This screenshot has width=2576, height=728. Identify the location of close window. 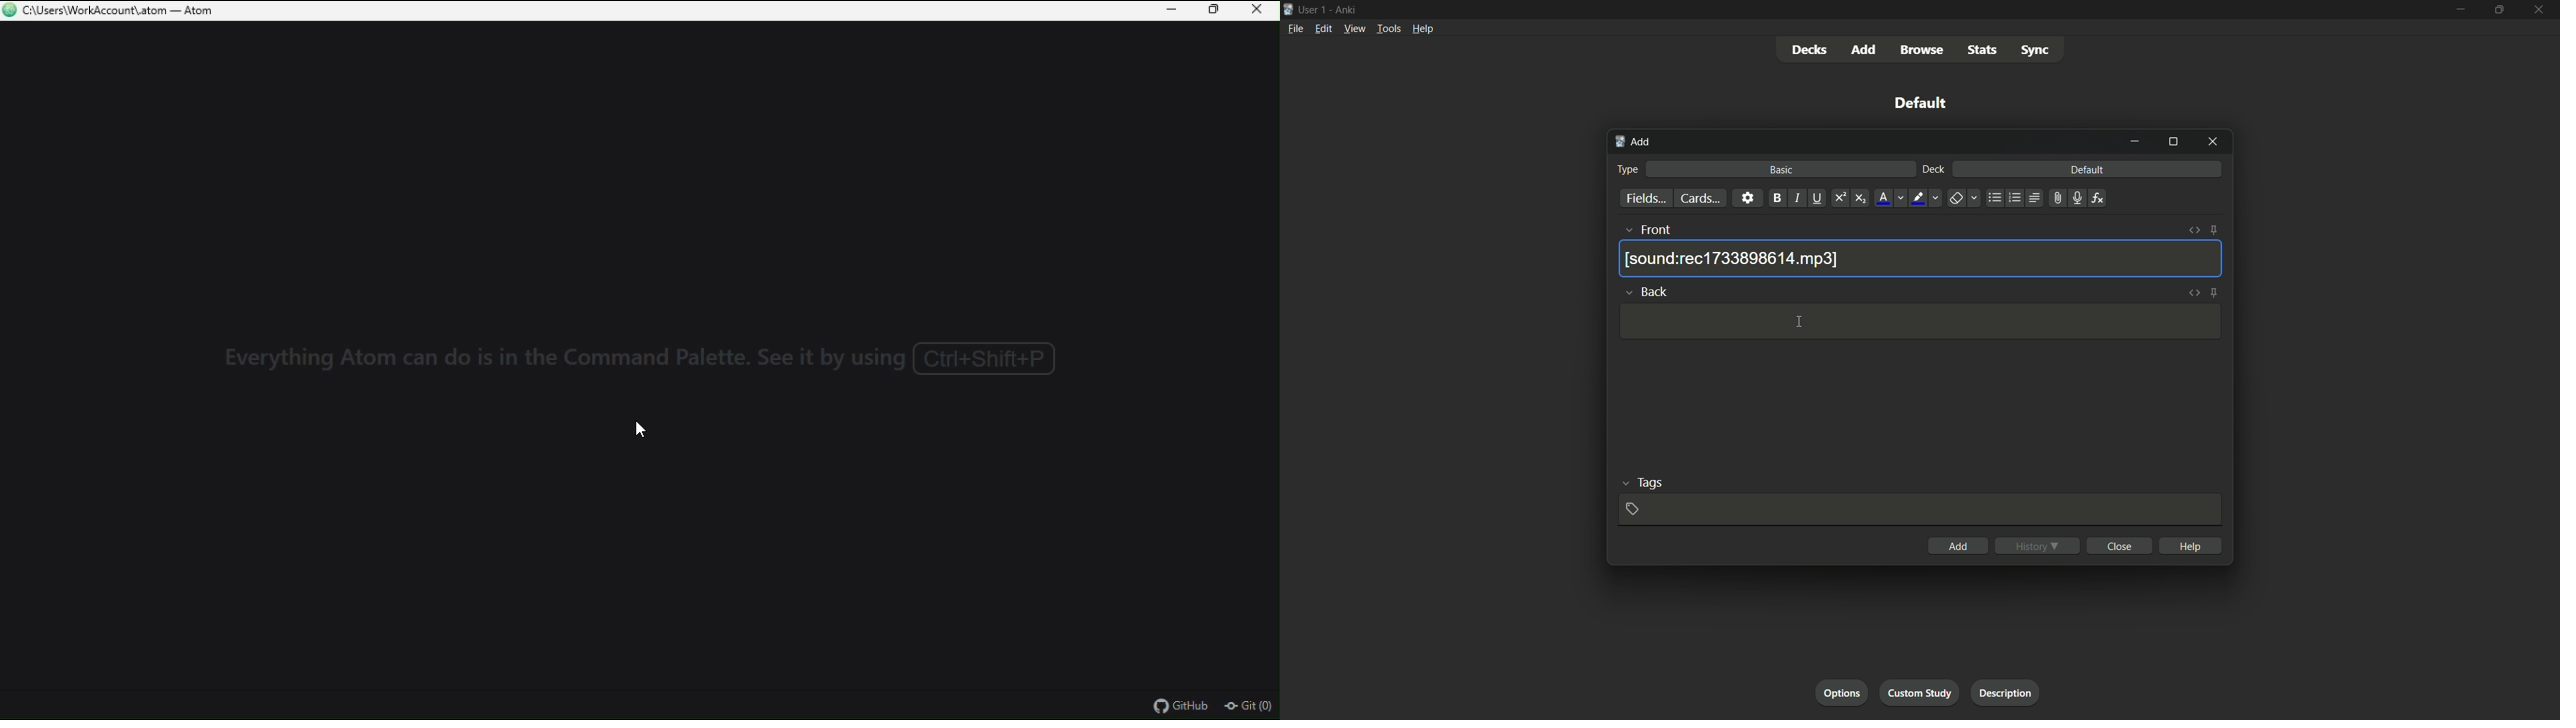
(2211, 143).